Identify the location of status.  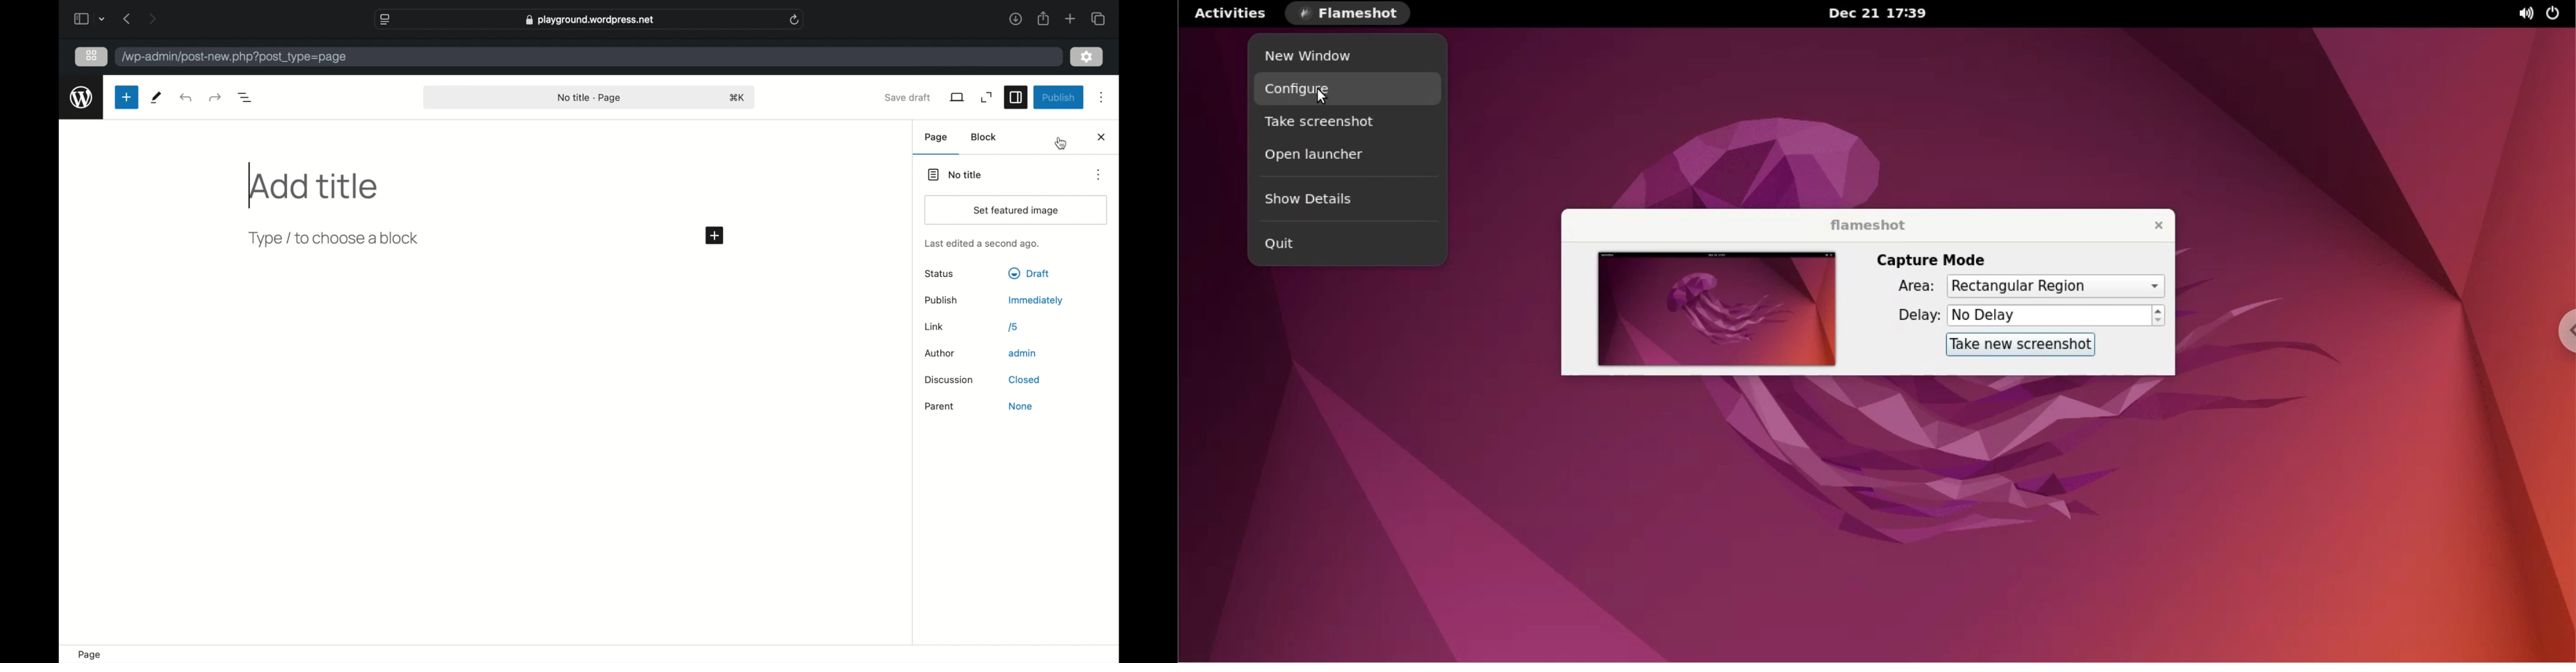
(941, 274).